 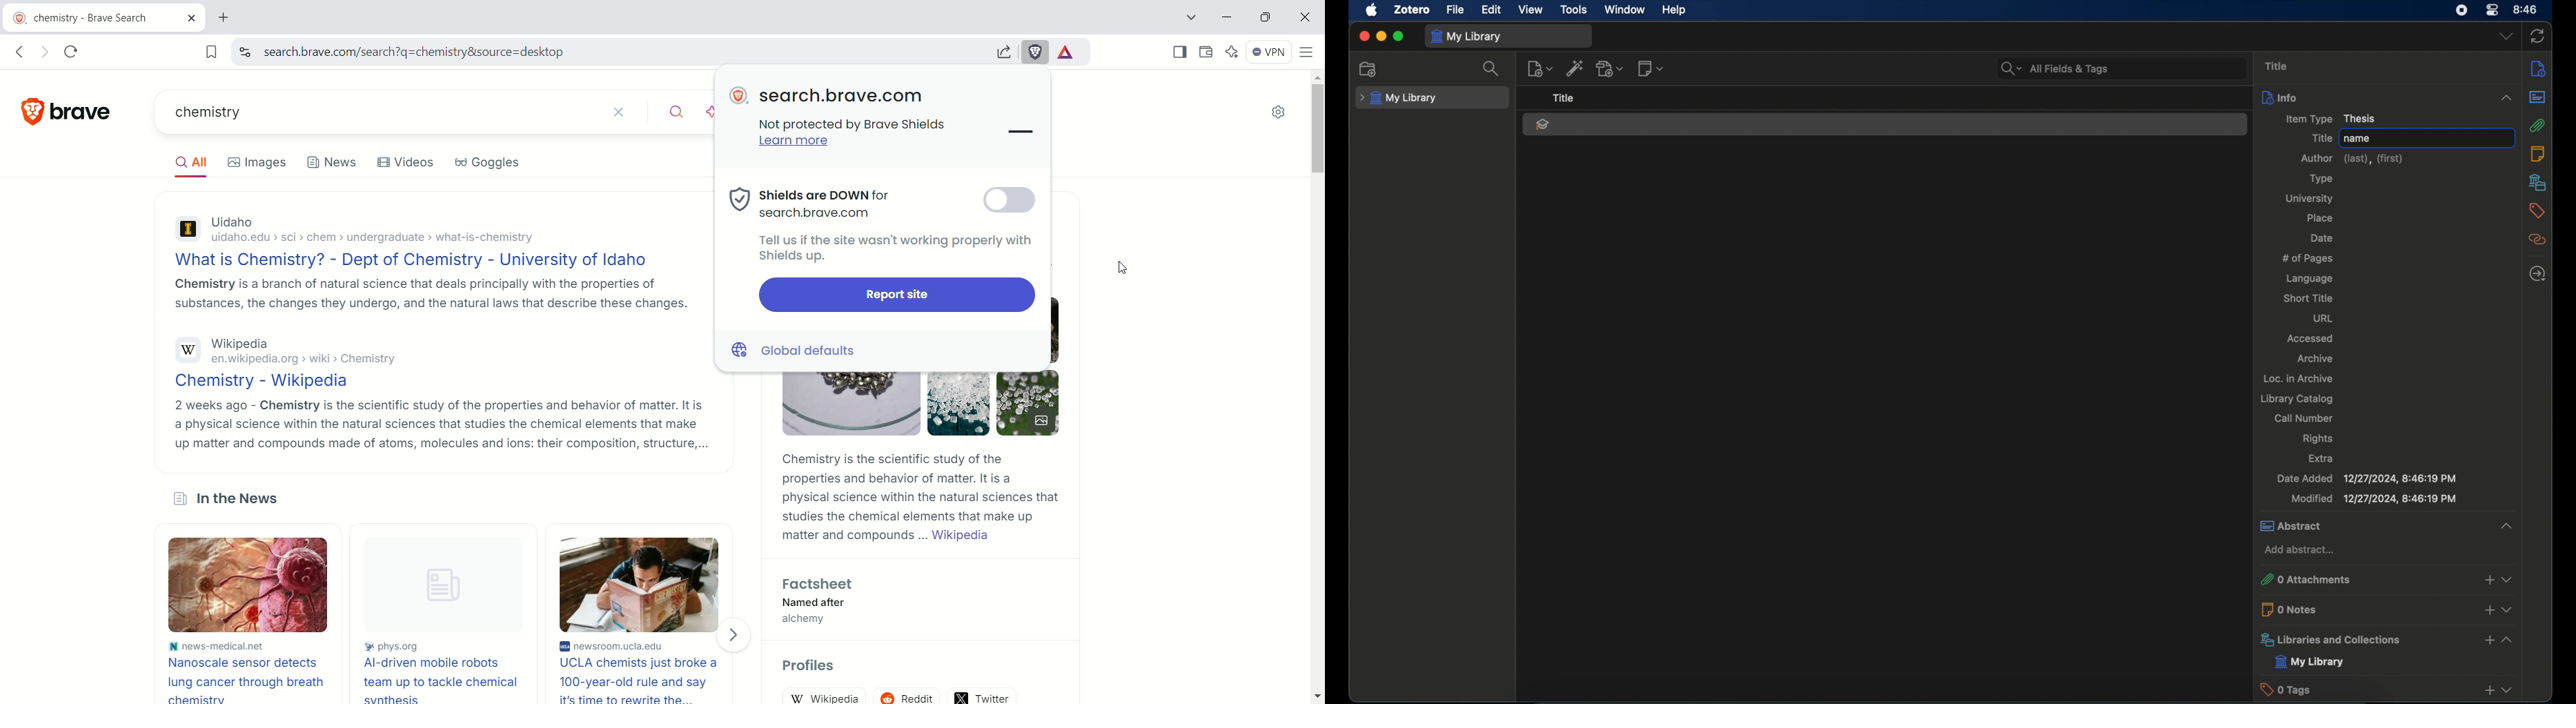 What do you see at coordinates (2319, 180) in the screenshot?
I see `type` at bounding box center [2319, 180].